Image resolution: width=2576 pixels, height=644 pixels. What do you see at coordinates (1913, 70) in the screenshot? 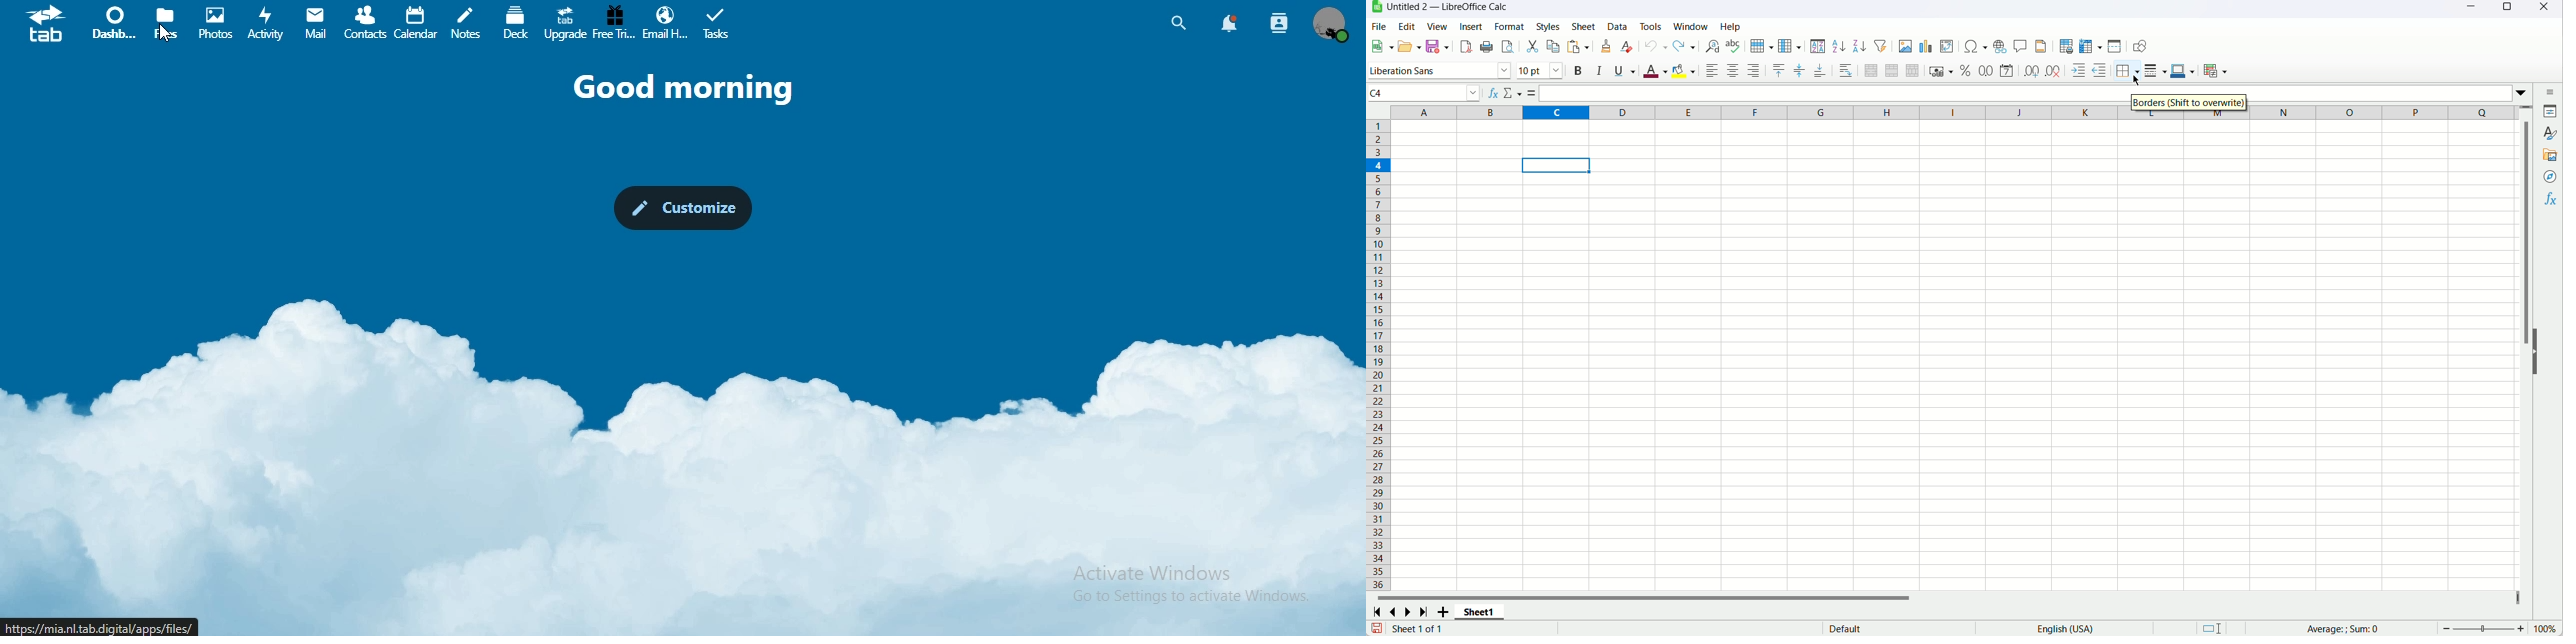
I see `Unmerge cells` at bounding box center [1913, 70].